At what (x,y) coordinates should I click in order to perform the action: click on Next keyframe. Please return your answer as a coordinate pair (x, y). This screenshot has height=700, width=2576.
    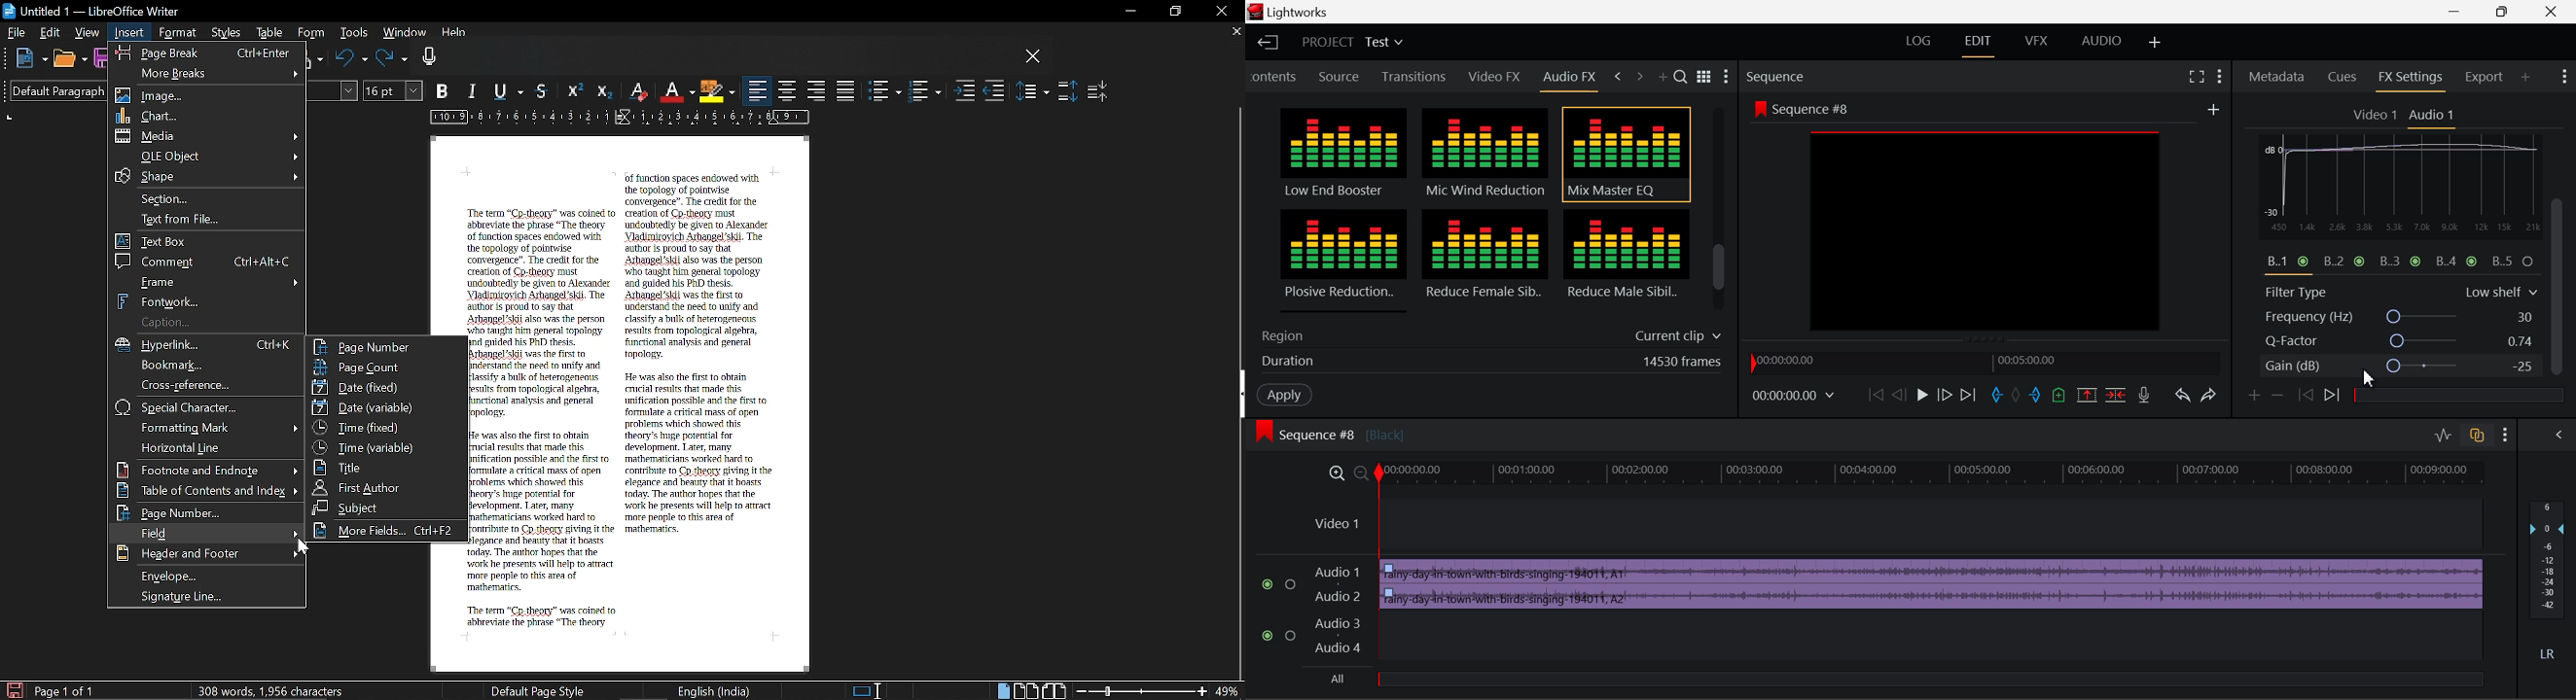
    Looking at the image, I should click on (2335, 396).